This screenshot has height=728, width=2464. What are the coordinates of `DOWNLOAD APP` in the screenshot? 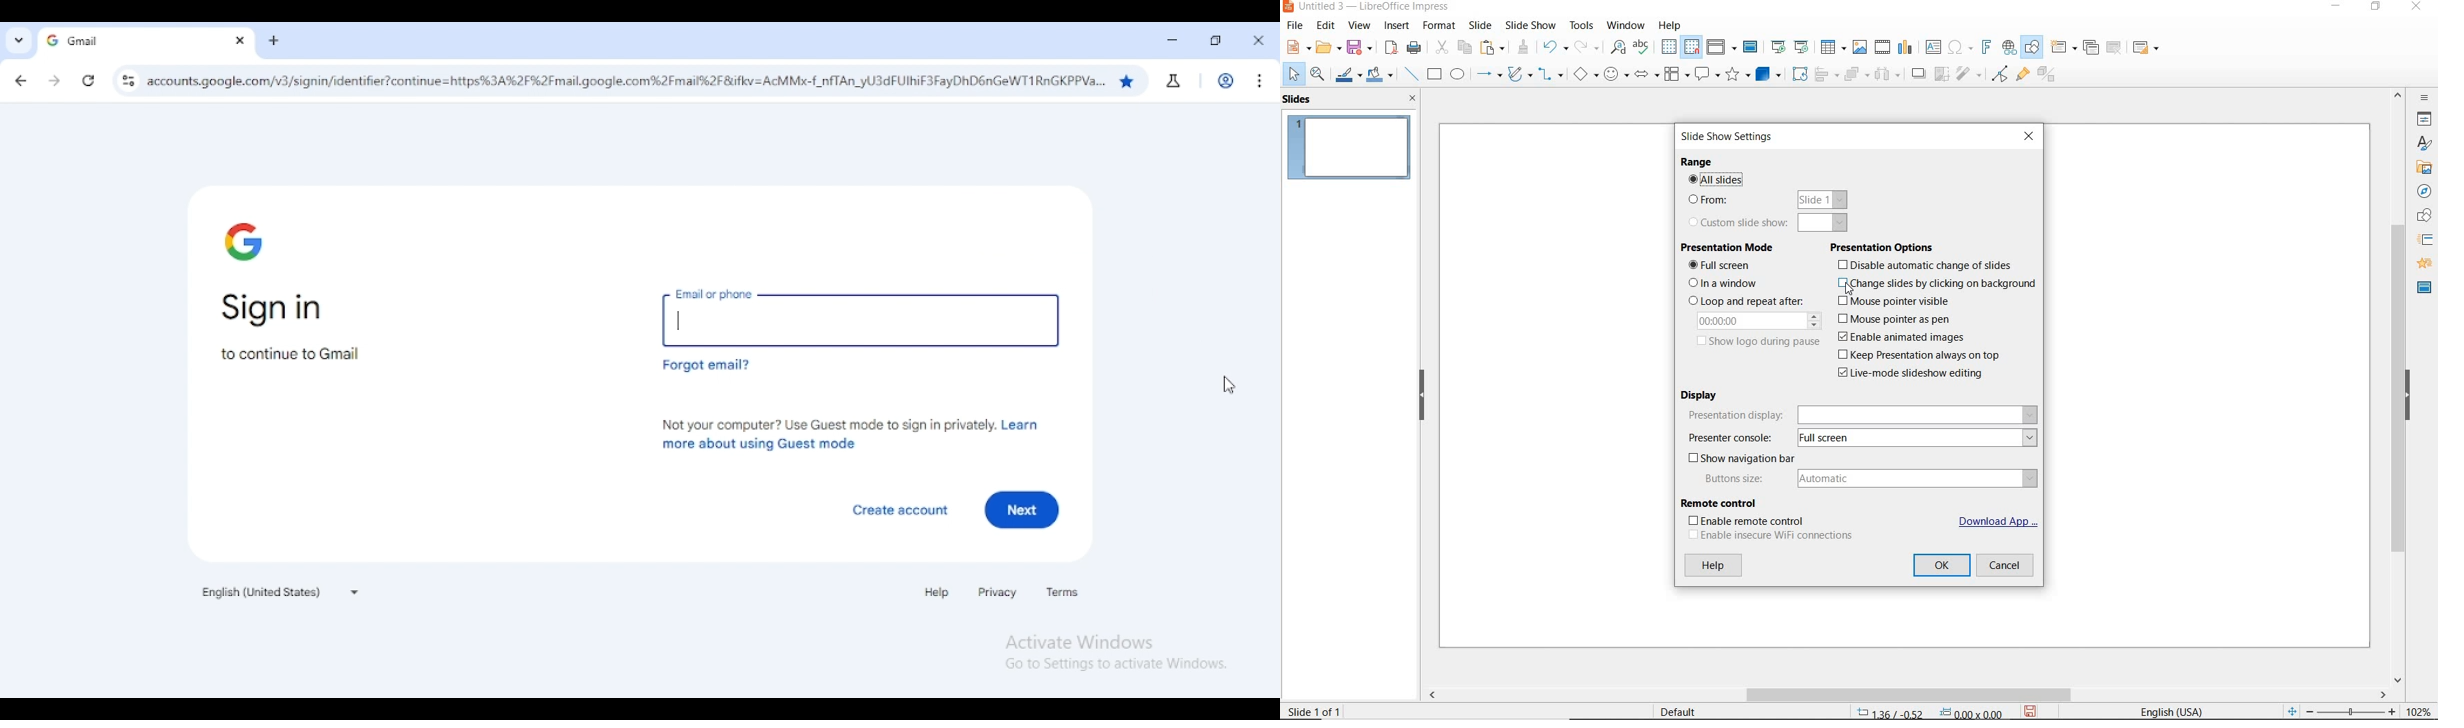 It's located at (1999, 521).